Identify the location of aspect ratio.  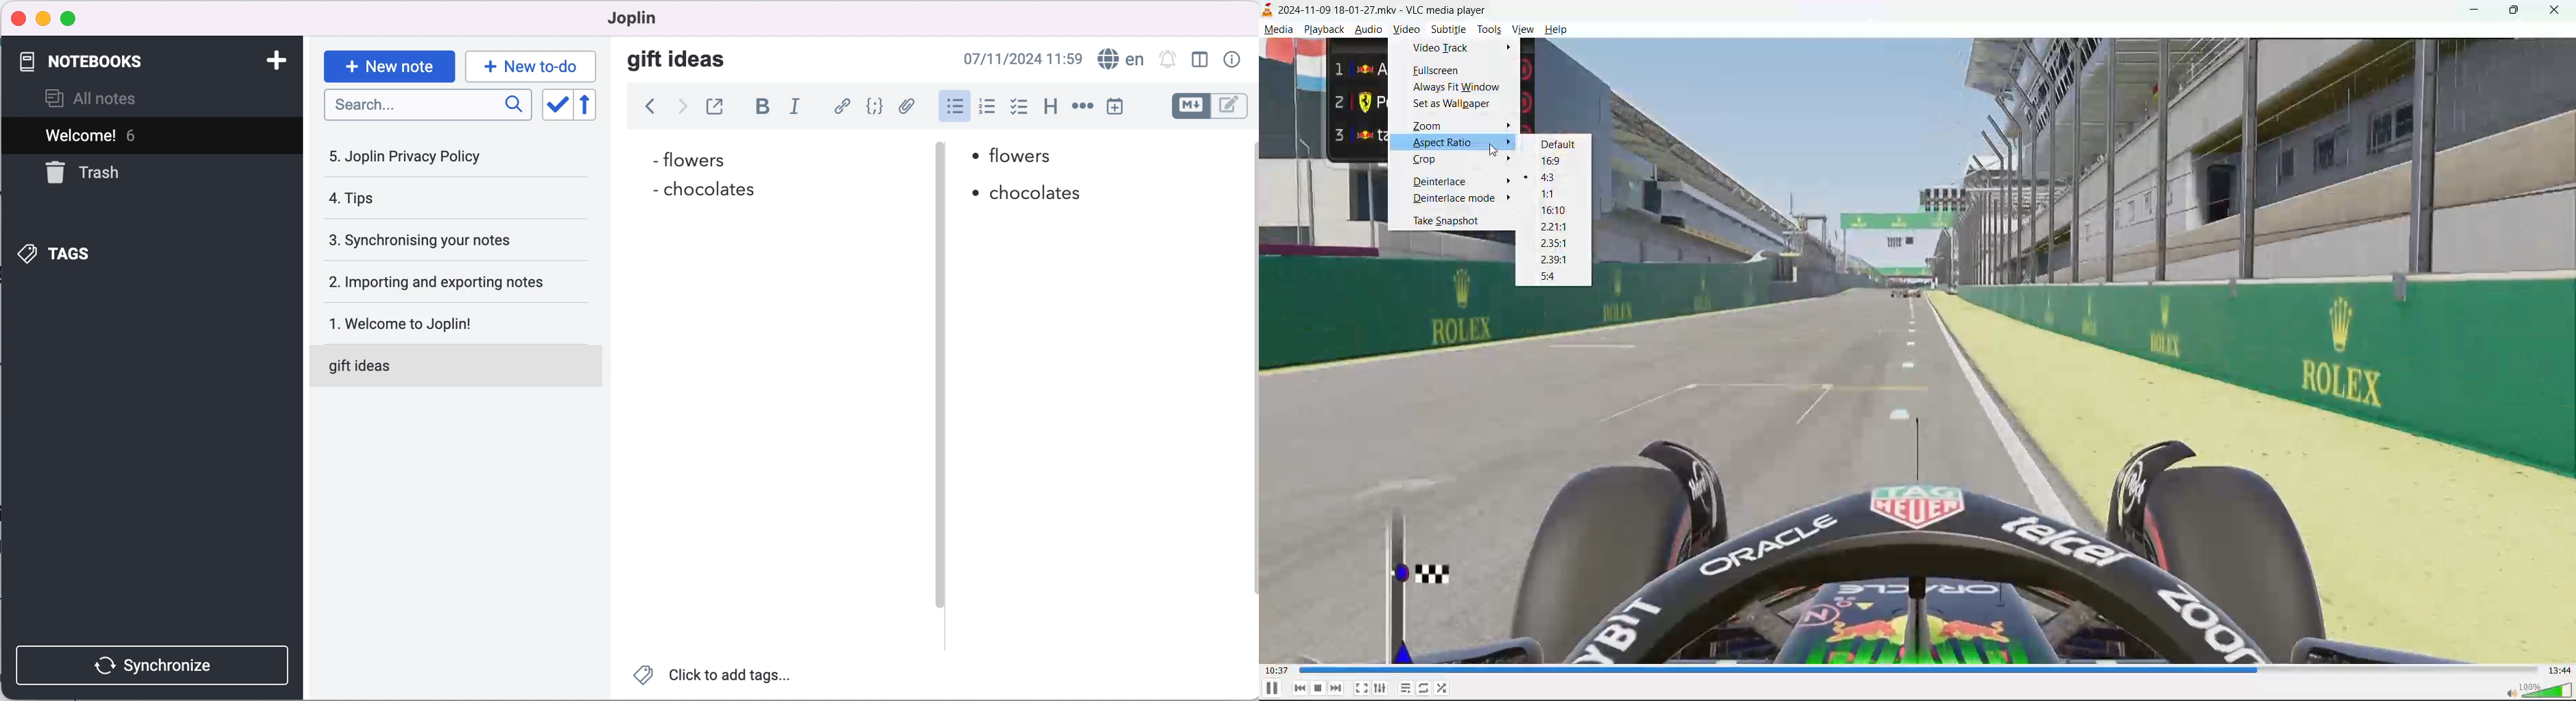
(1464, 145).